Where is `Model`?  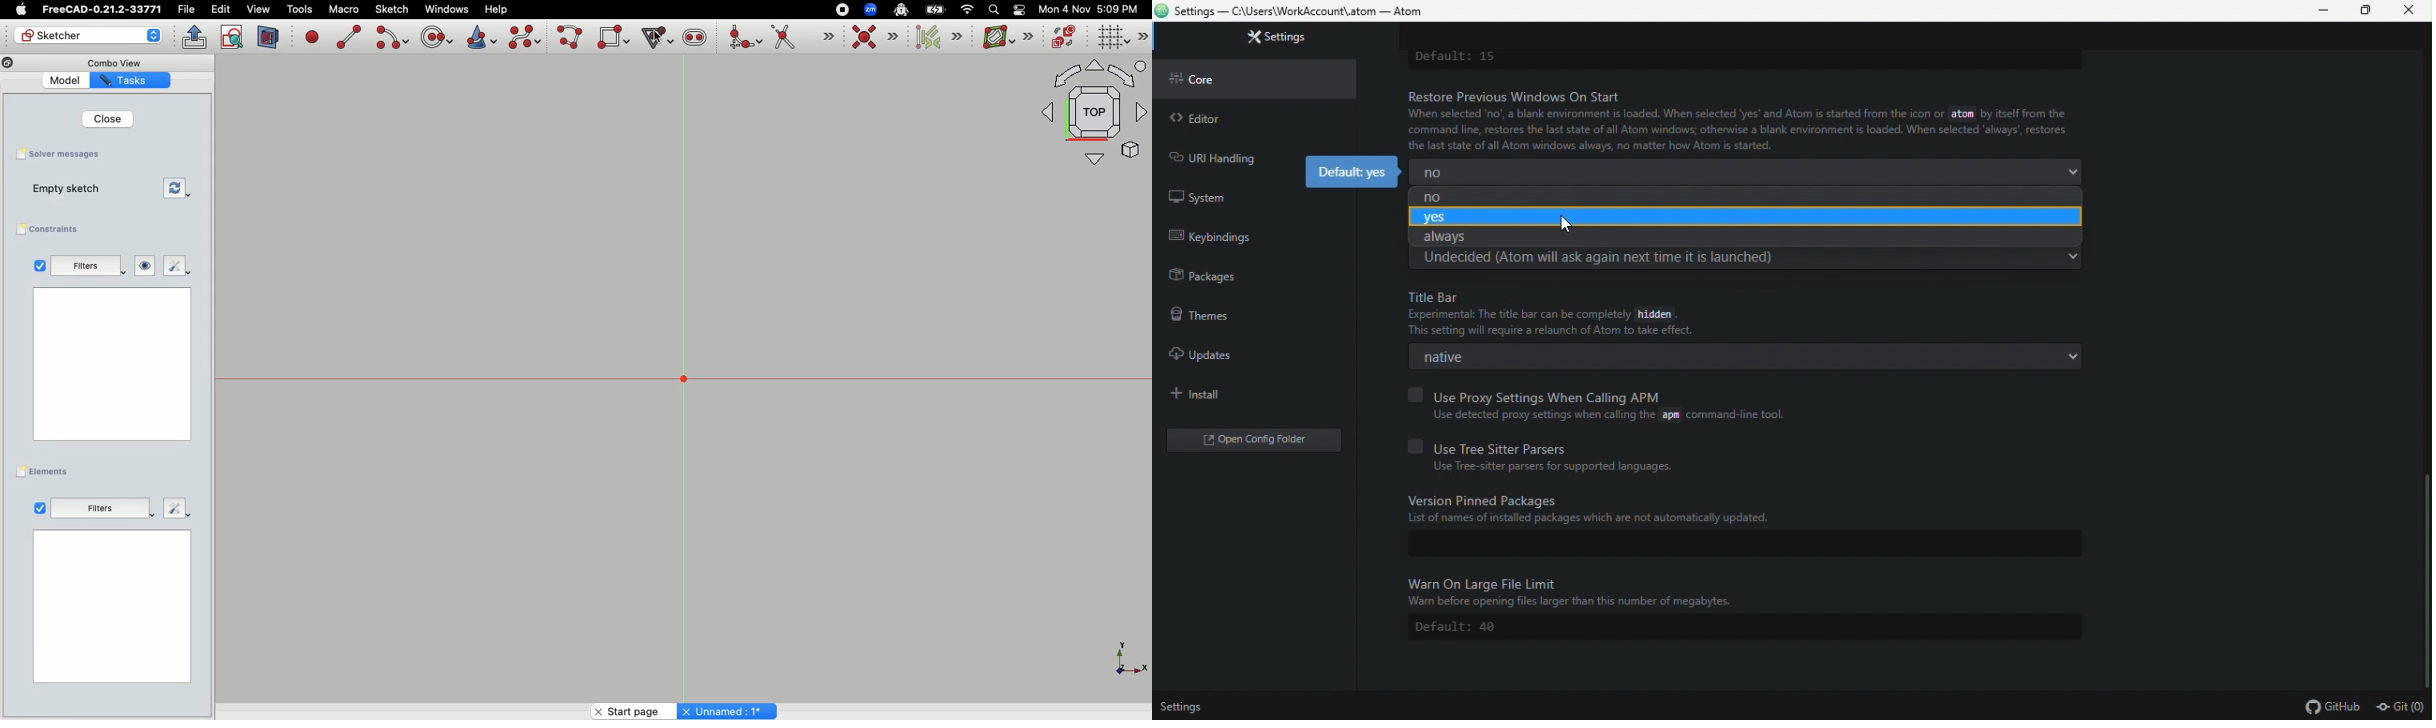 Model is located at coordinates (67, 82).